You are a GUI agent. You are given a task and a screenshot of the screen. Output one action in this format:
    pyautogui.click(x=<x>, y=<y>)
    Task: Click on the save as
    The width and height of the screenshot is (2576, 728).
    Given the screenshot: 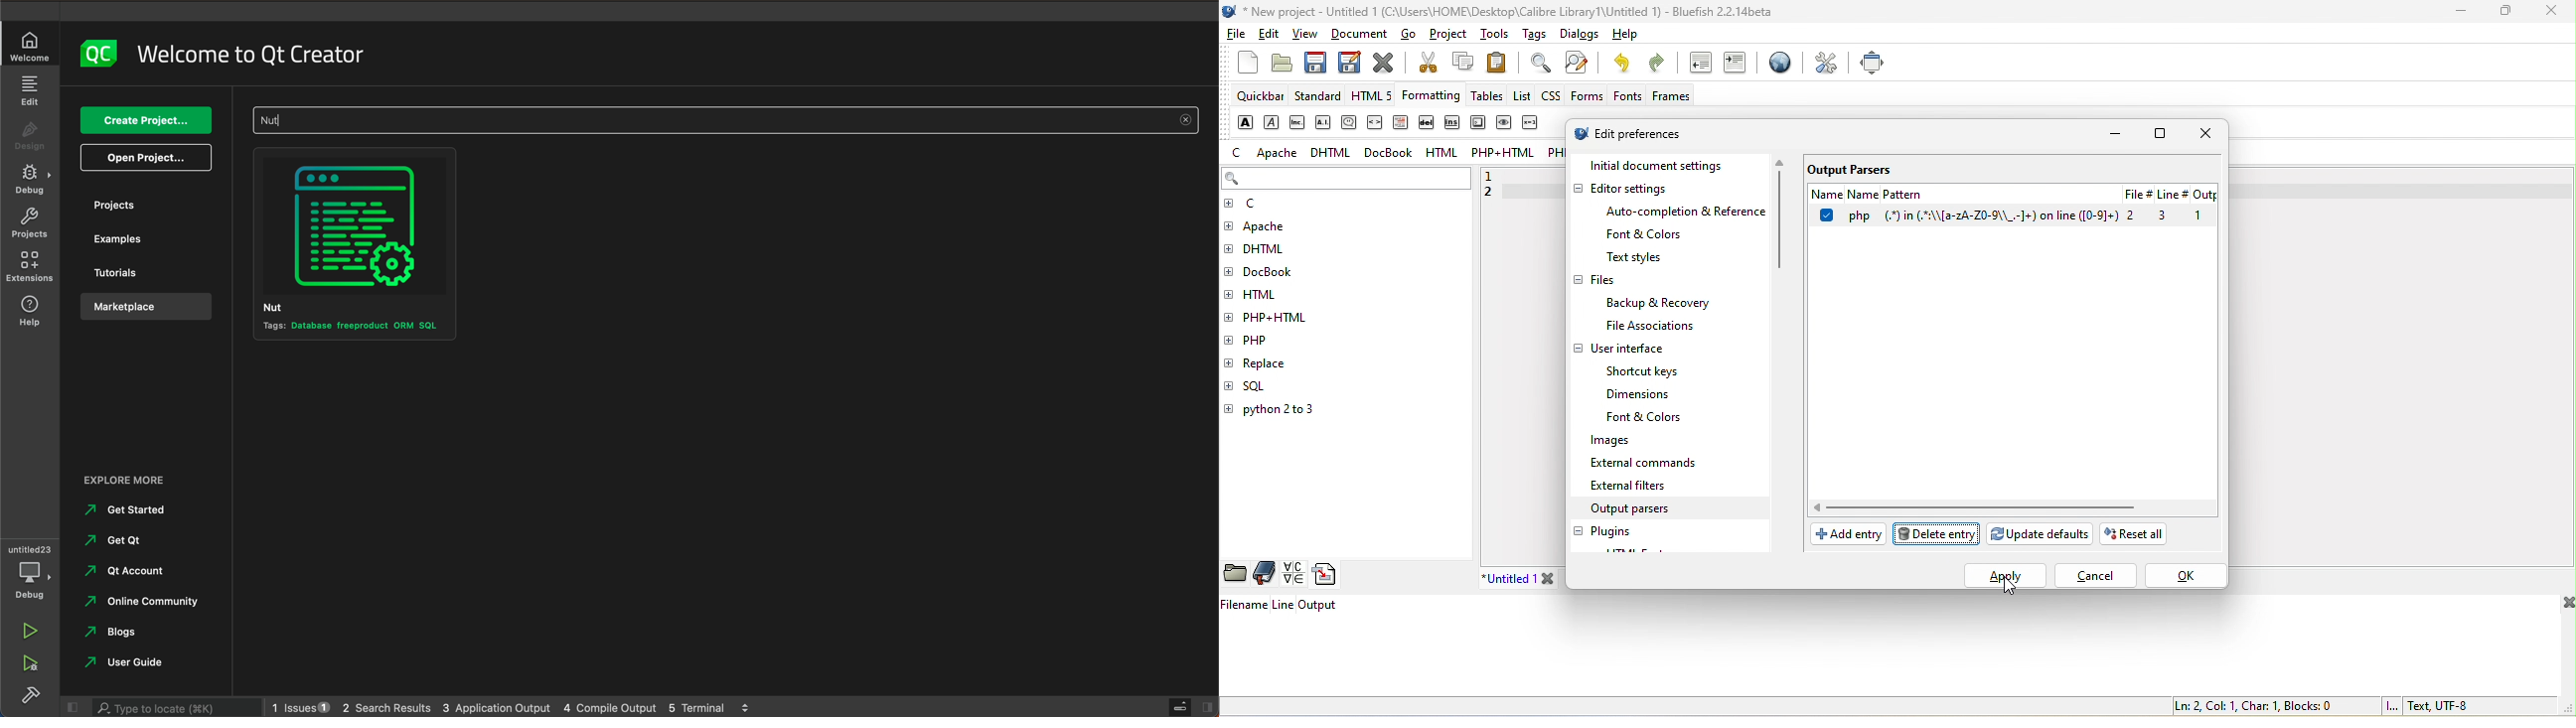 What is the action you would take?
    pyautogui.click(x=1347, y=62)
    